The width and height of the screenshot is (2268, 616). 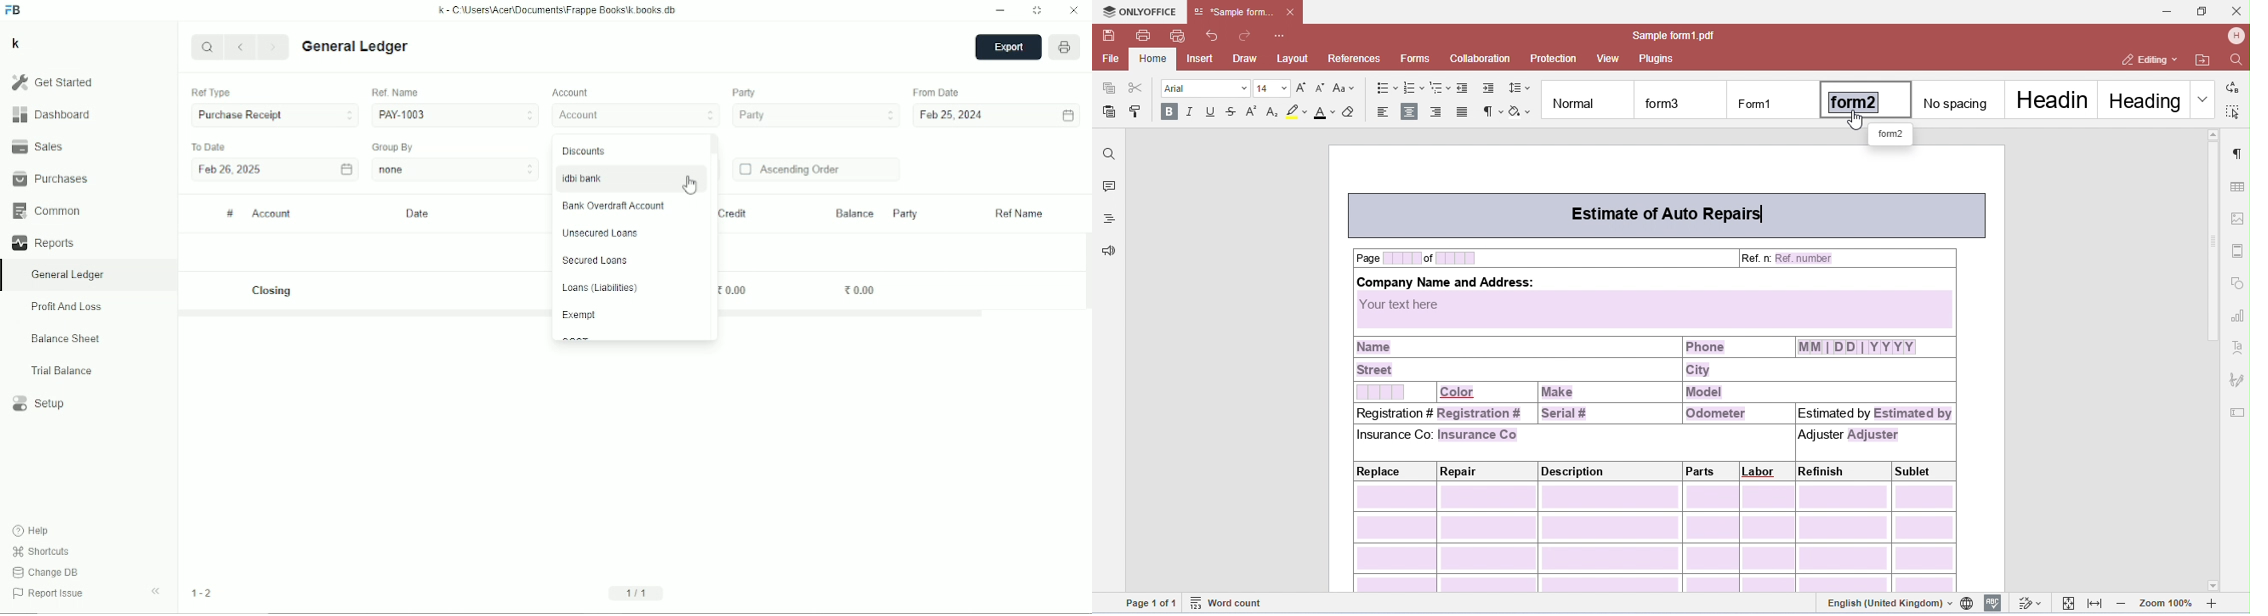 What do you see at coordinates (860, 289) in the screenshot?
I see `0.00` at bounding box center [860, 289].